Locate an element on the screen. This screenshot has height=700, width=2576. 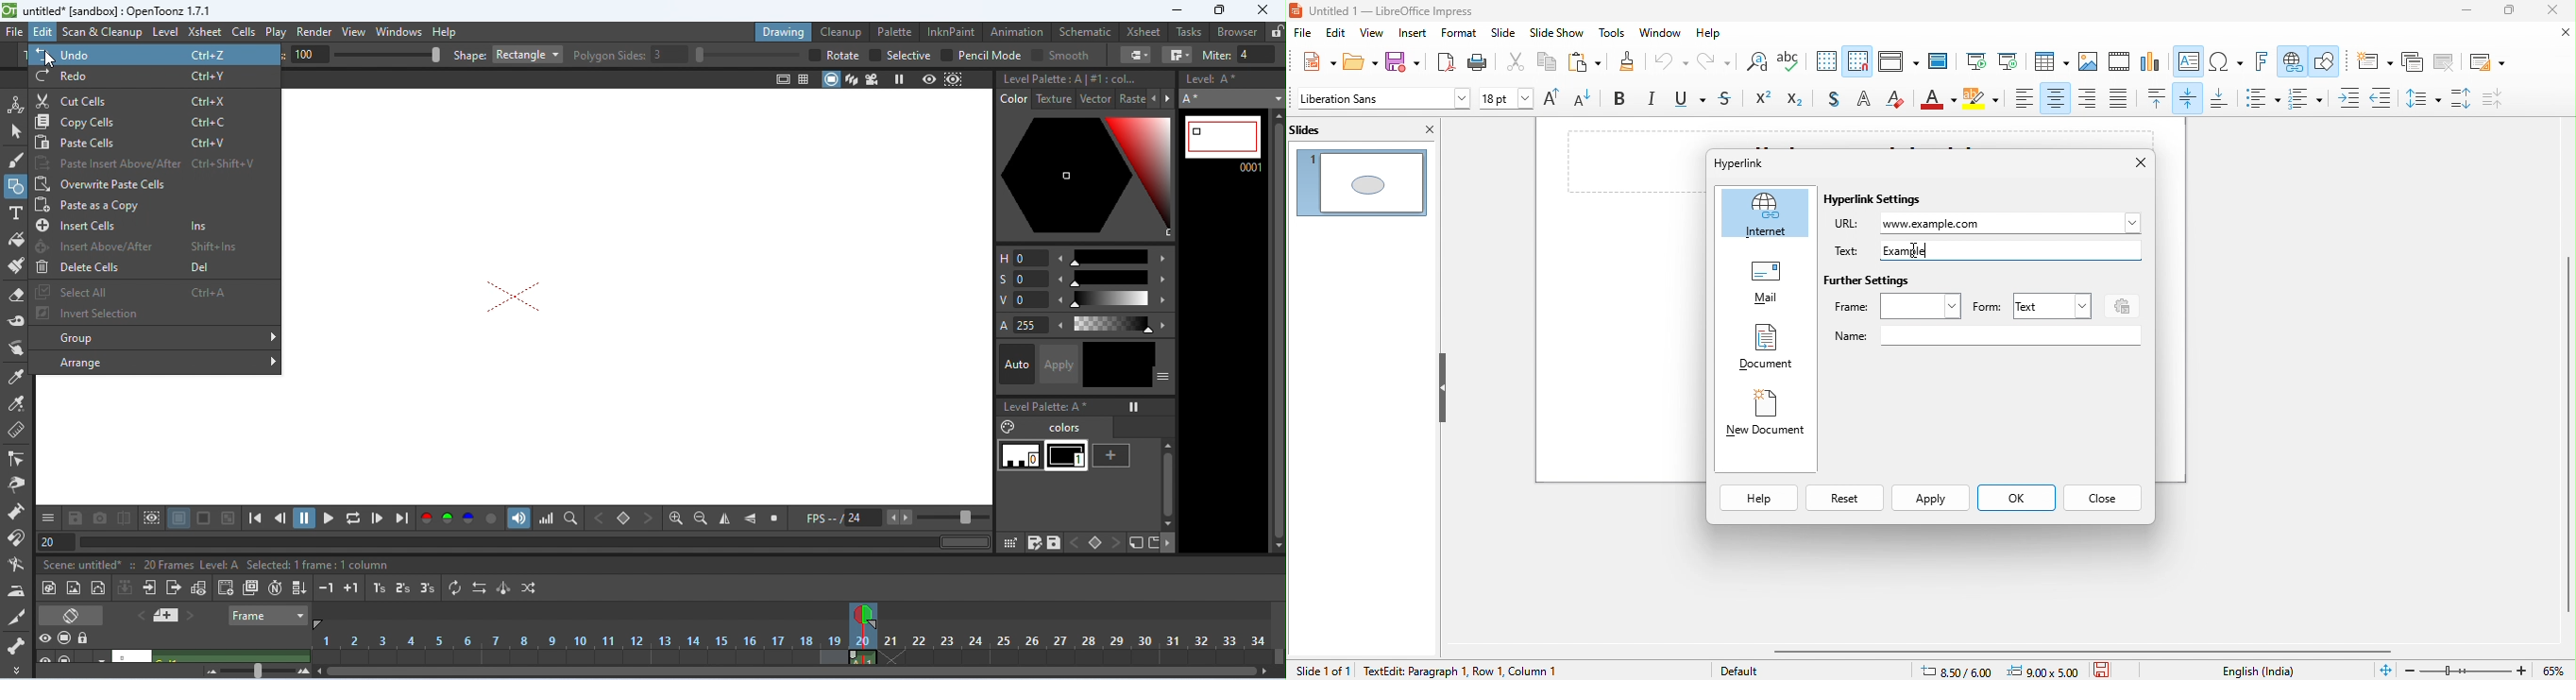
zoom is located at coordinates (2488, 669).